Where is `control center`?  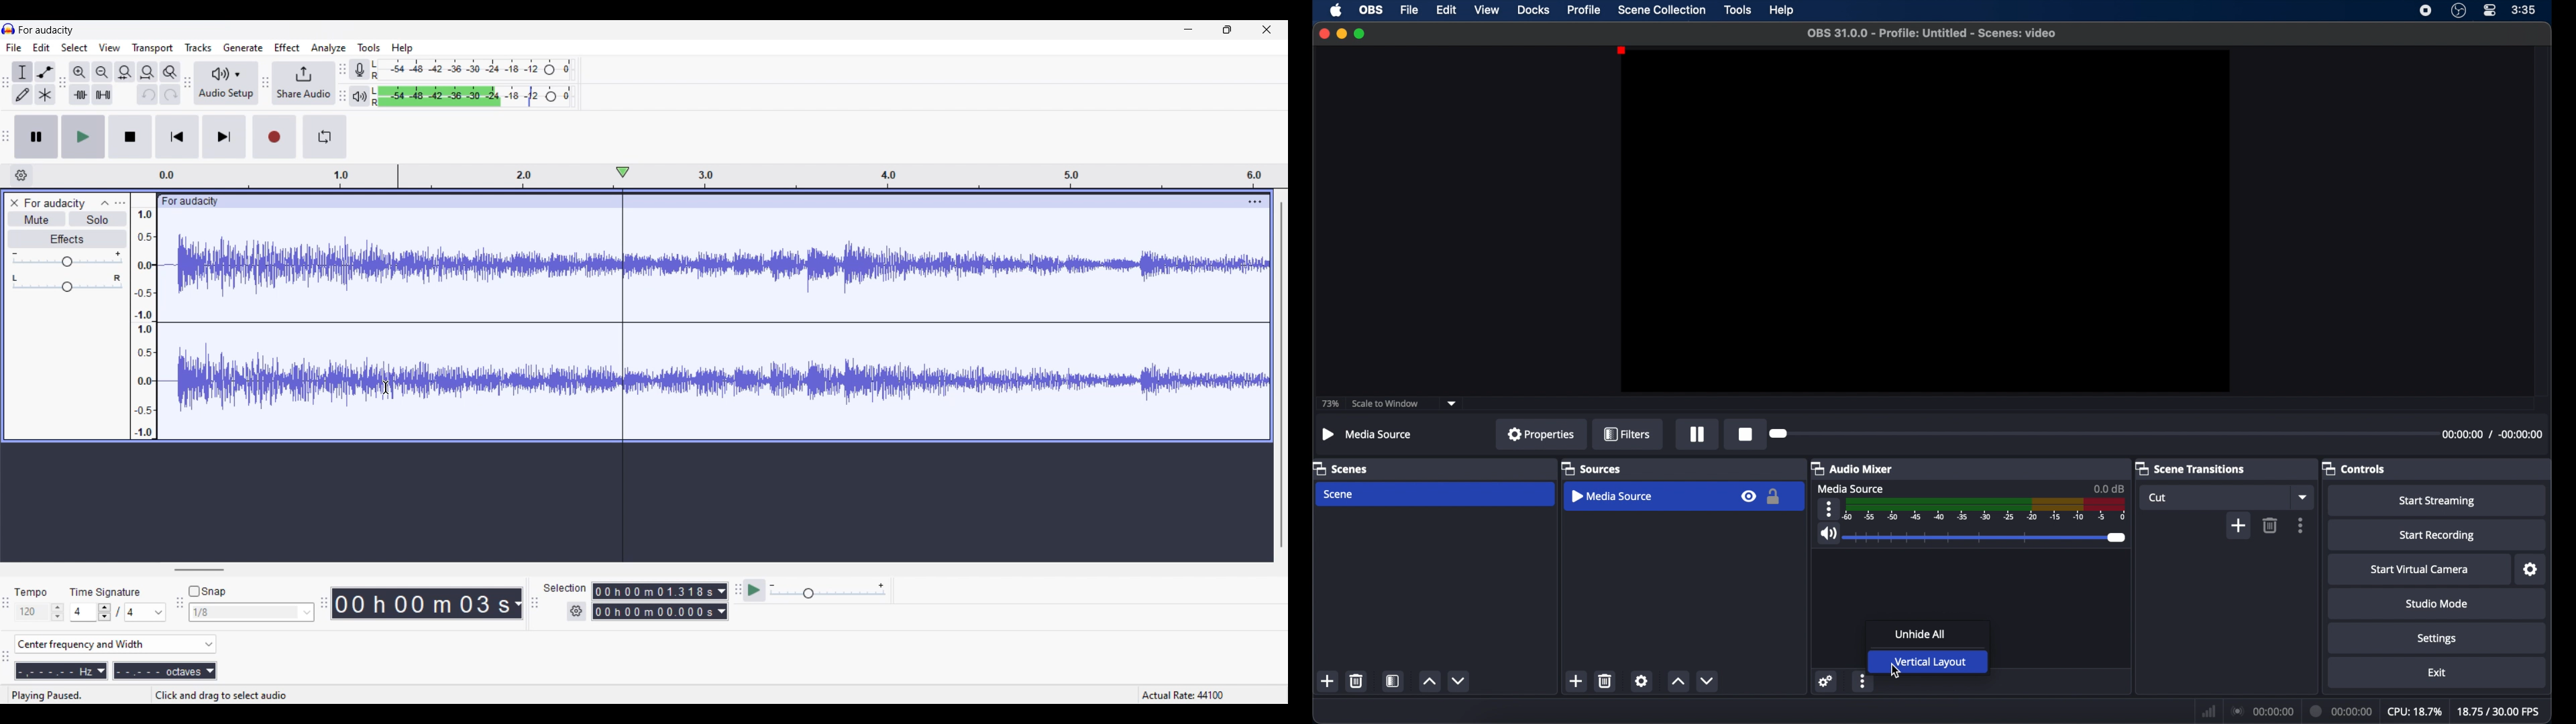 control center is located at coordinates (2491, 11).